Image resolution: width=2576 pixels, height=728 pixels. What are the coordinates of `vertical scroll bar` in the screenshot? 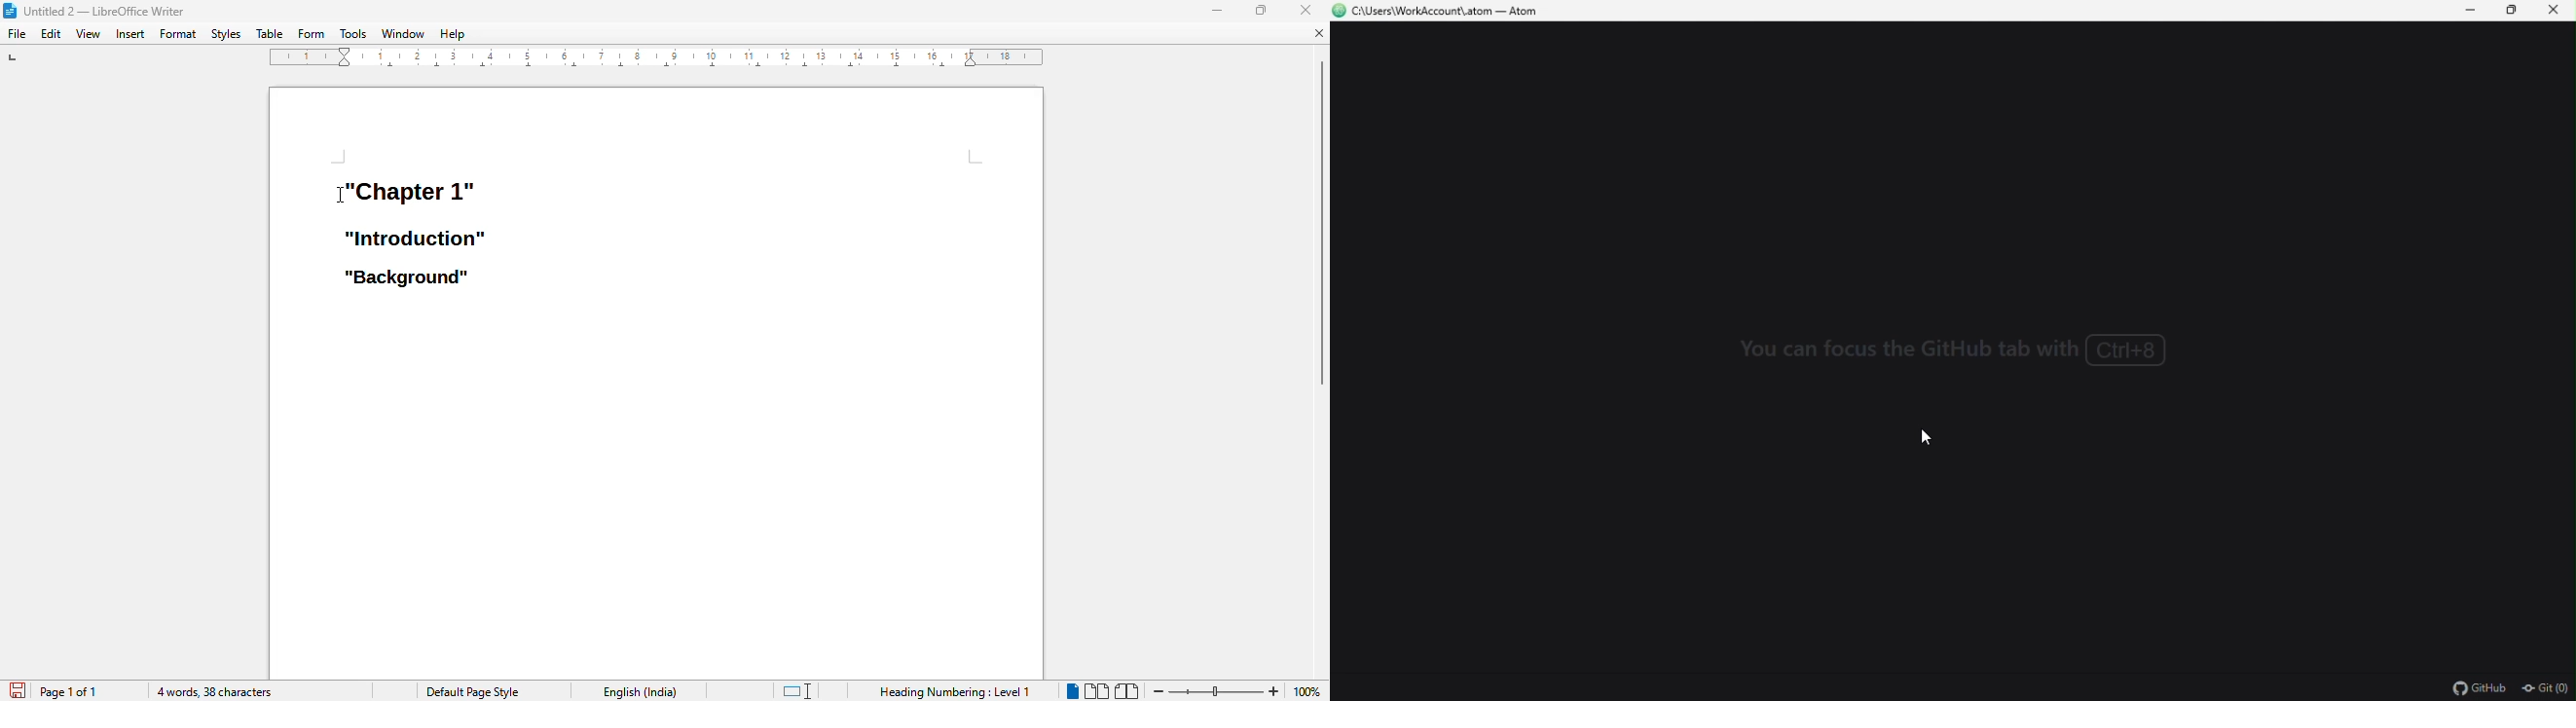 It's located at (1322, 221).